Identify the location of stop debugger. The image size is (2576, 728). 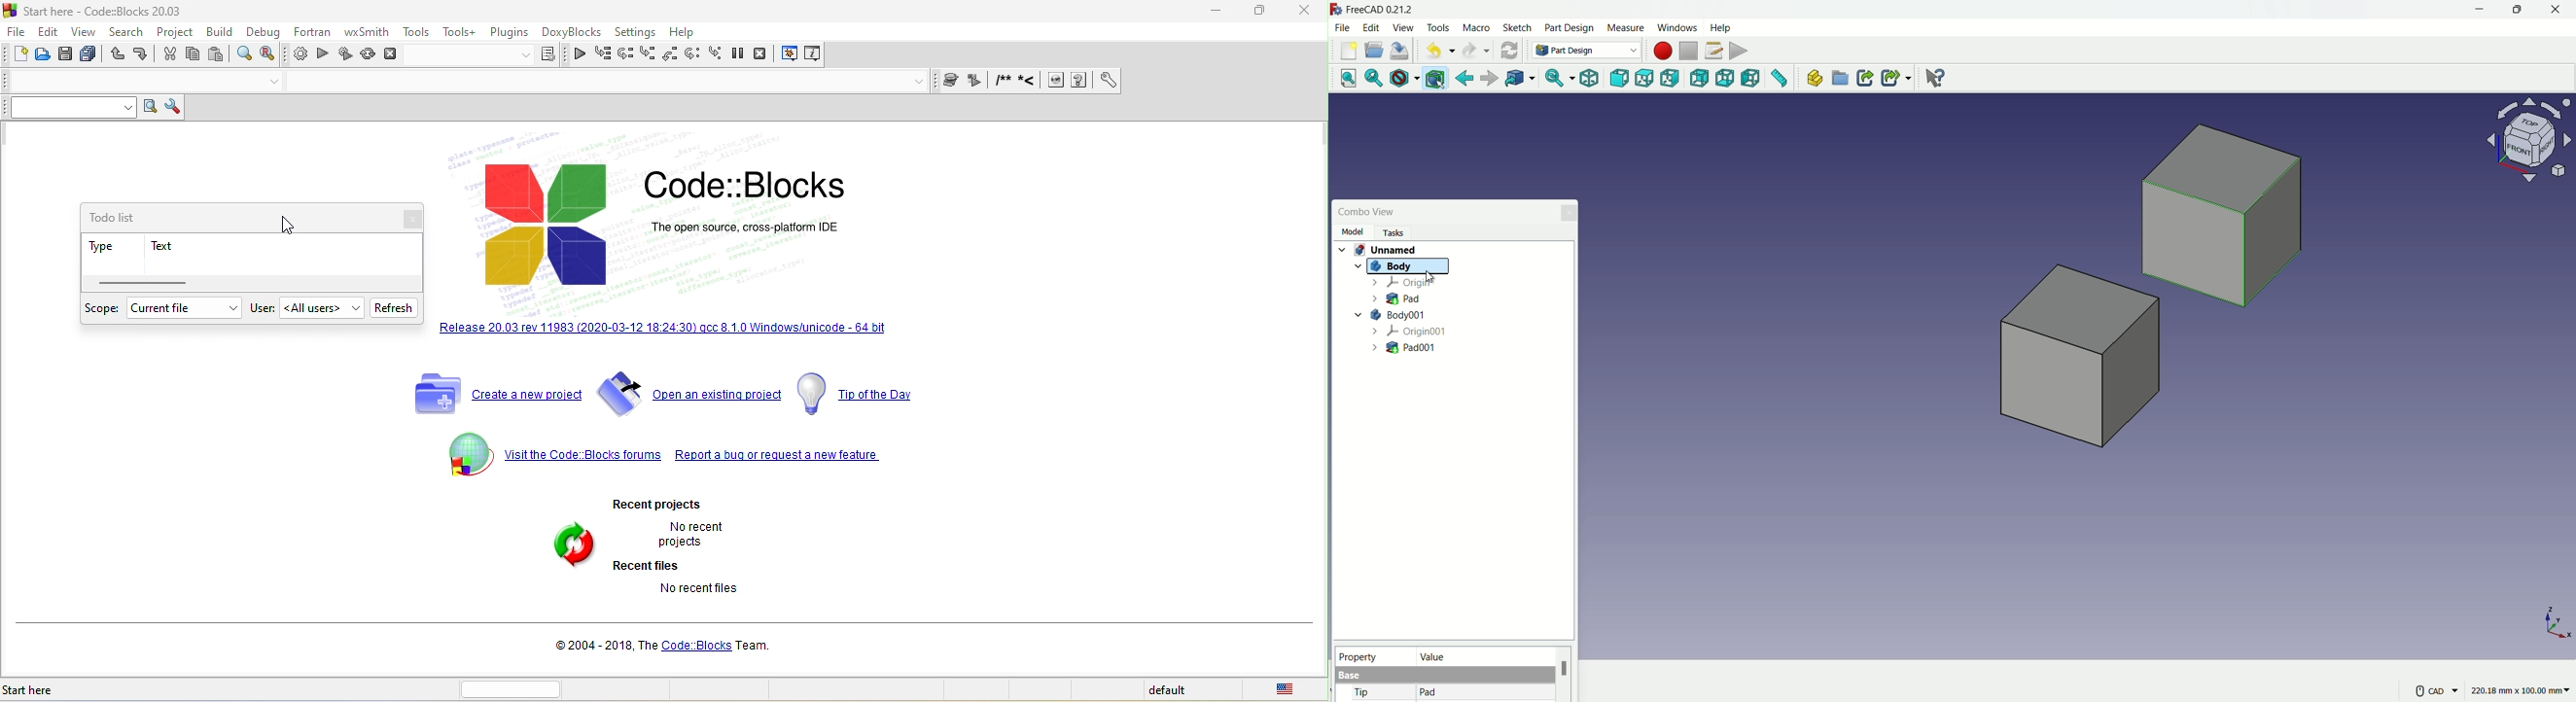
(766, 55).